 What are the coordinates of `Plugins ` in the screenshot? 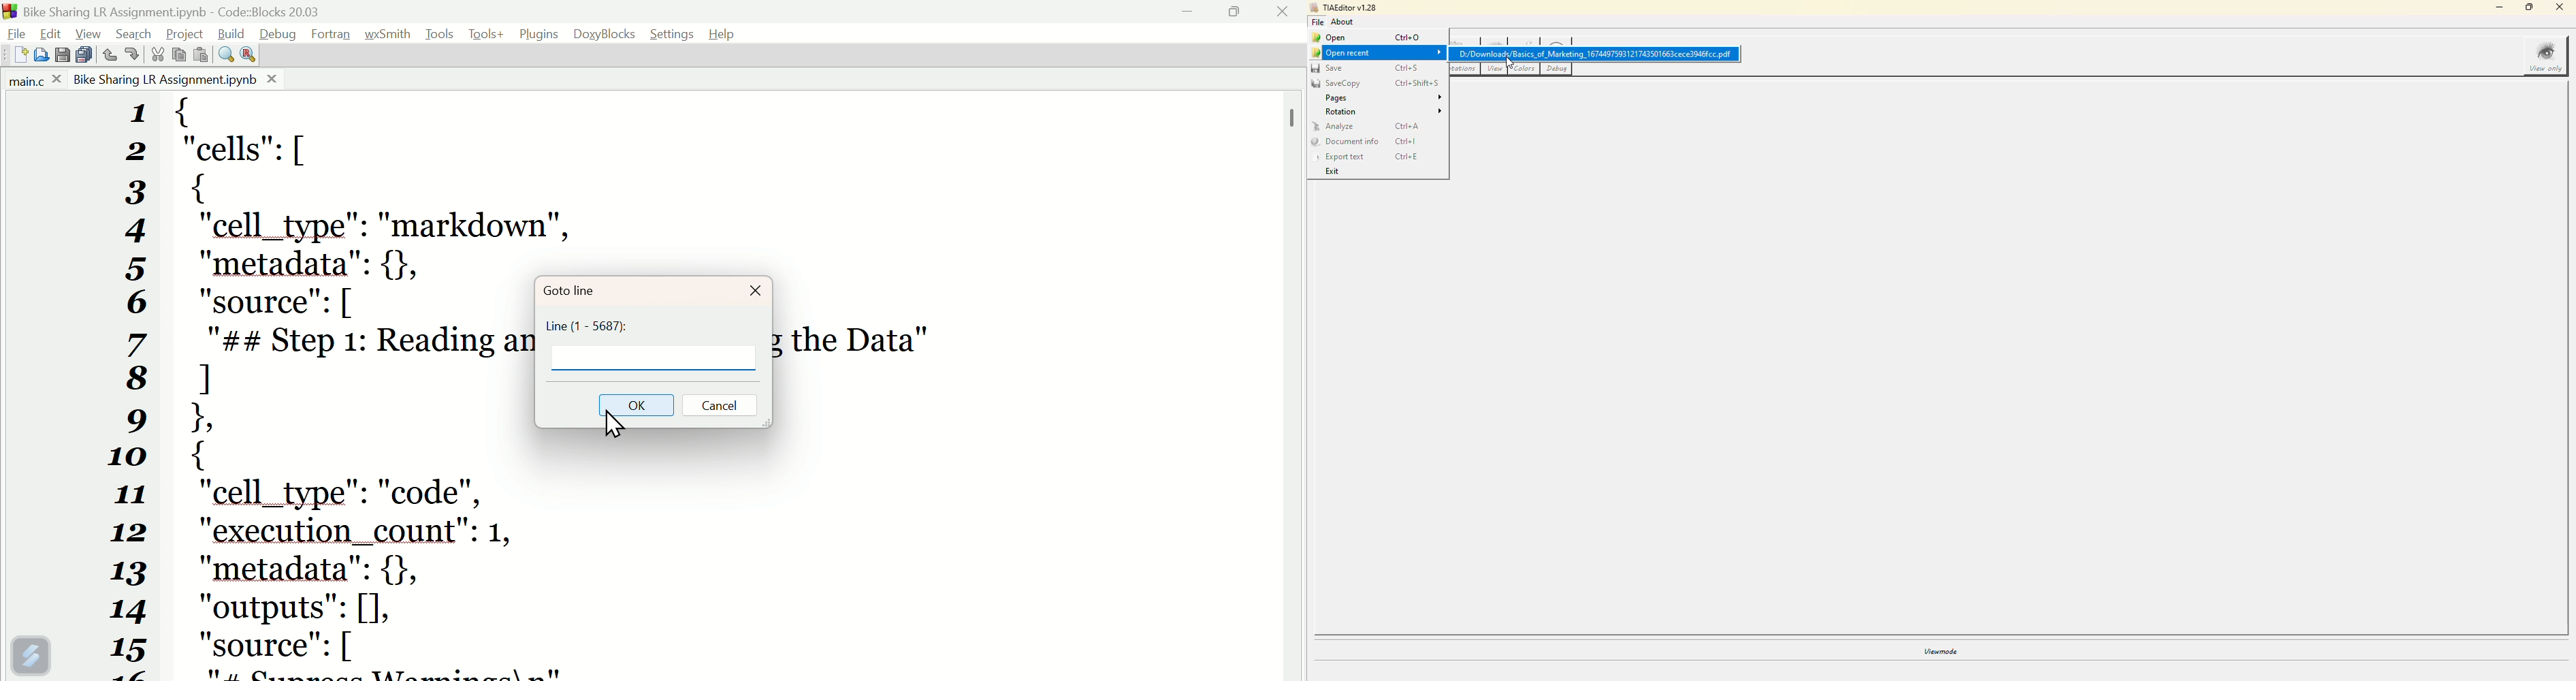 It's located at (538, 33).